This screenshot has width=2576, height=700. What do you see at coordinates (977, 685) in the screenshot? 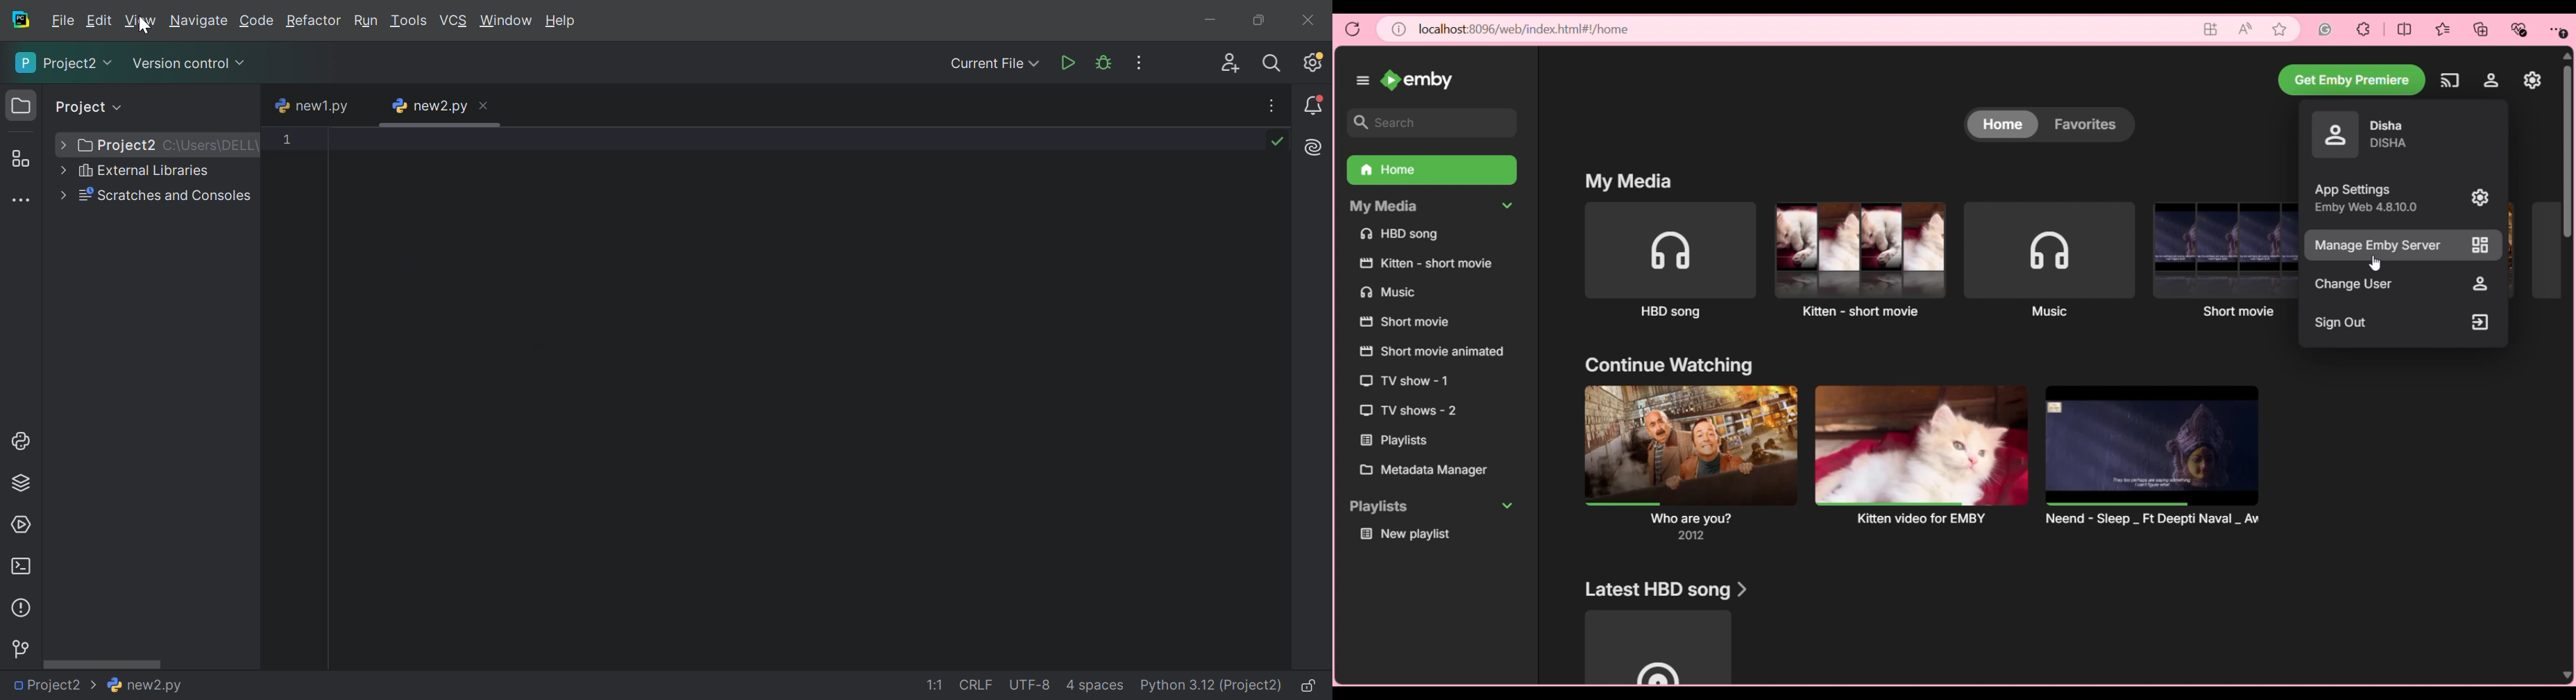
I see `CRLF` at bounding box center [977, 685].